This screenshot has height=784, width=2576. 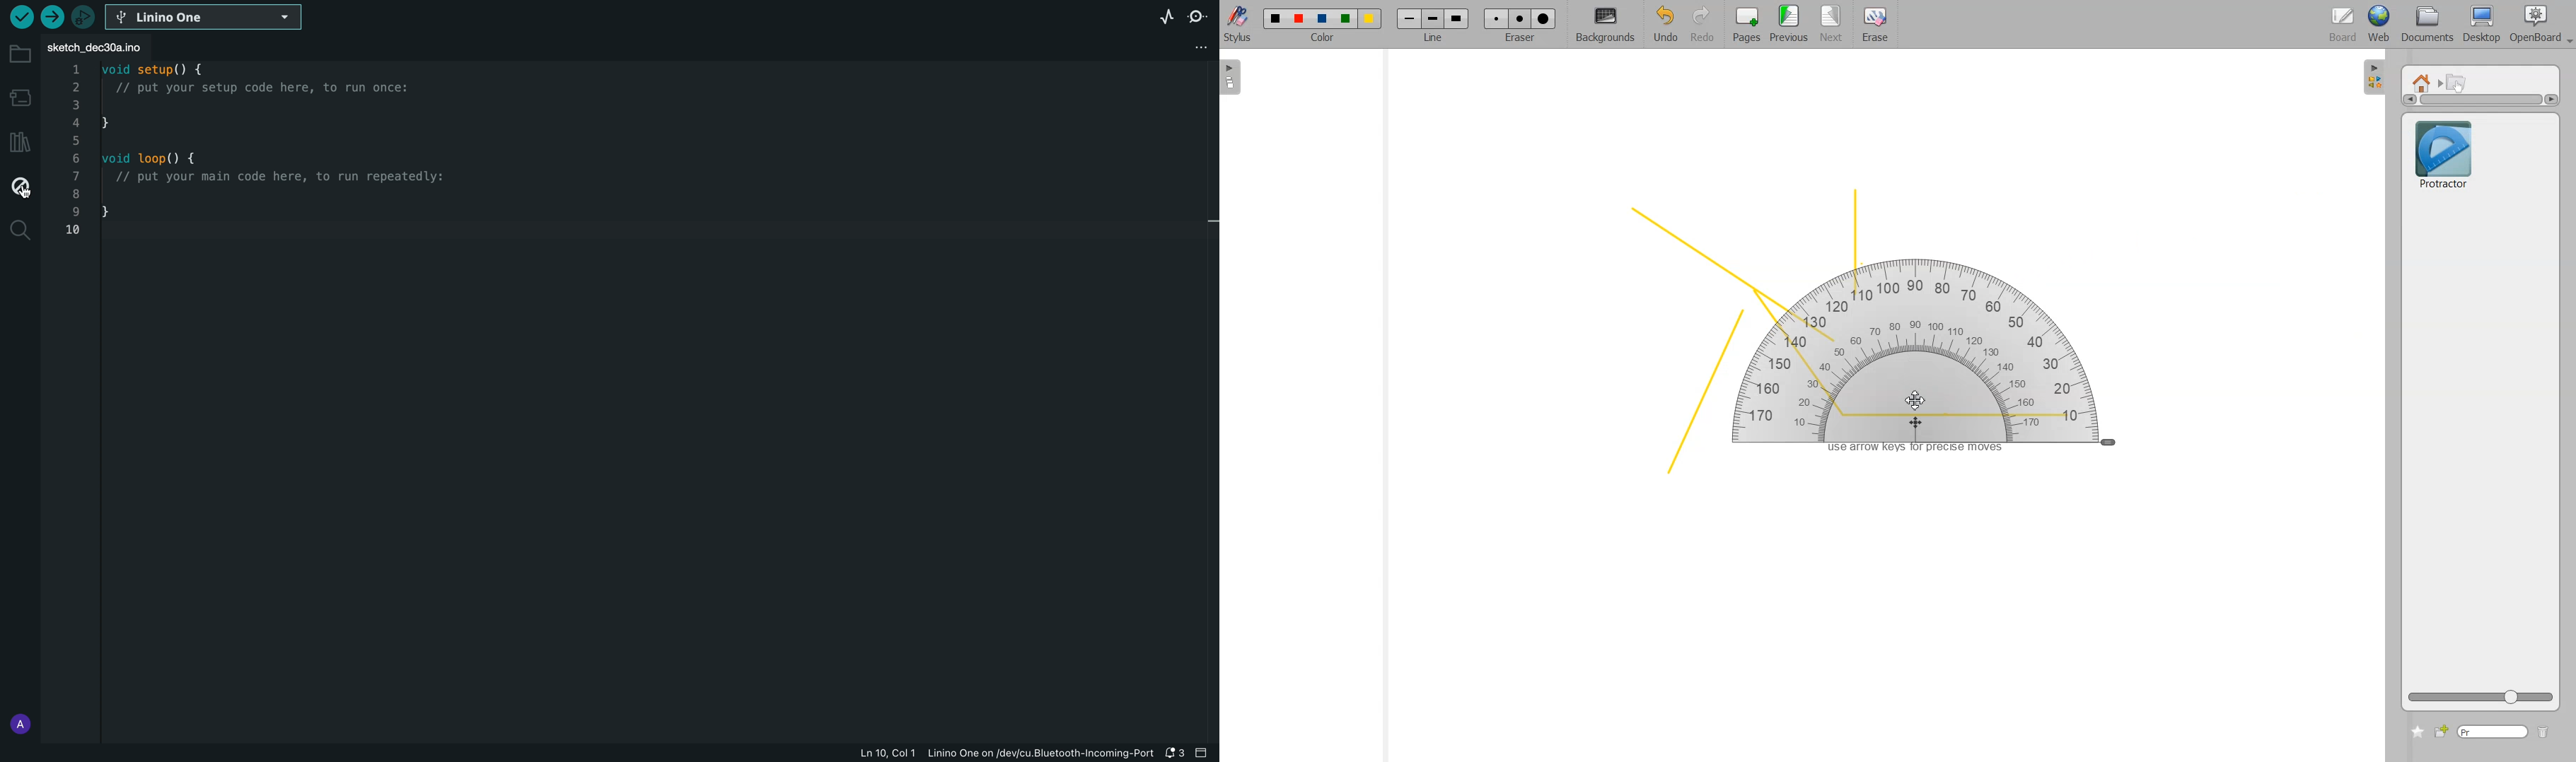 What do you see at coordinates (1239, 23) in the screenshot?
I see `Stylus` at bounding box center [1239, 23].